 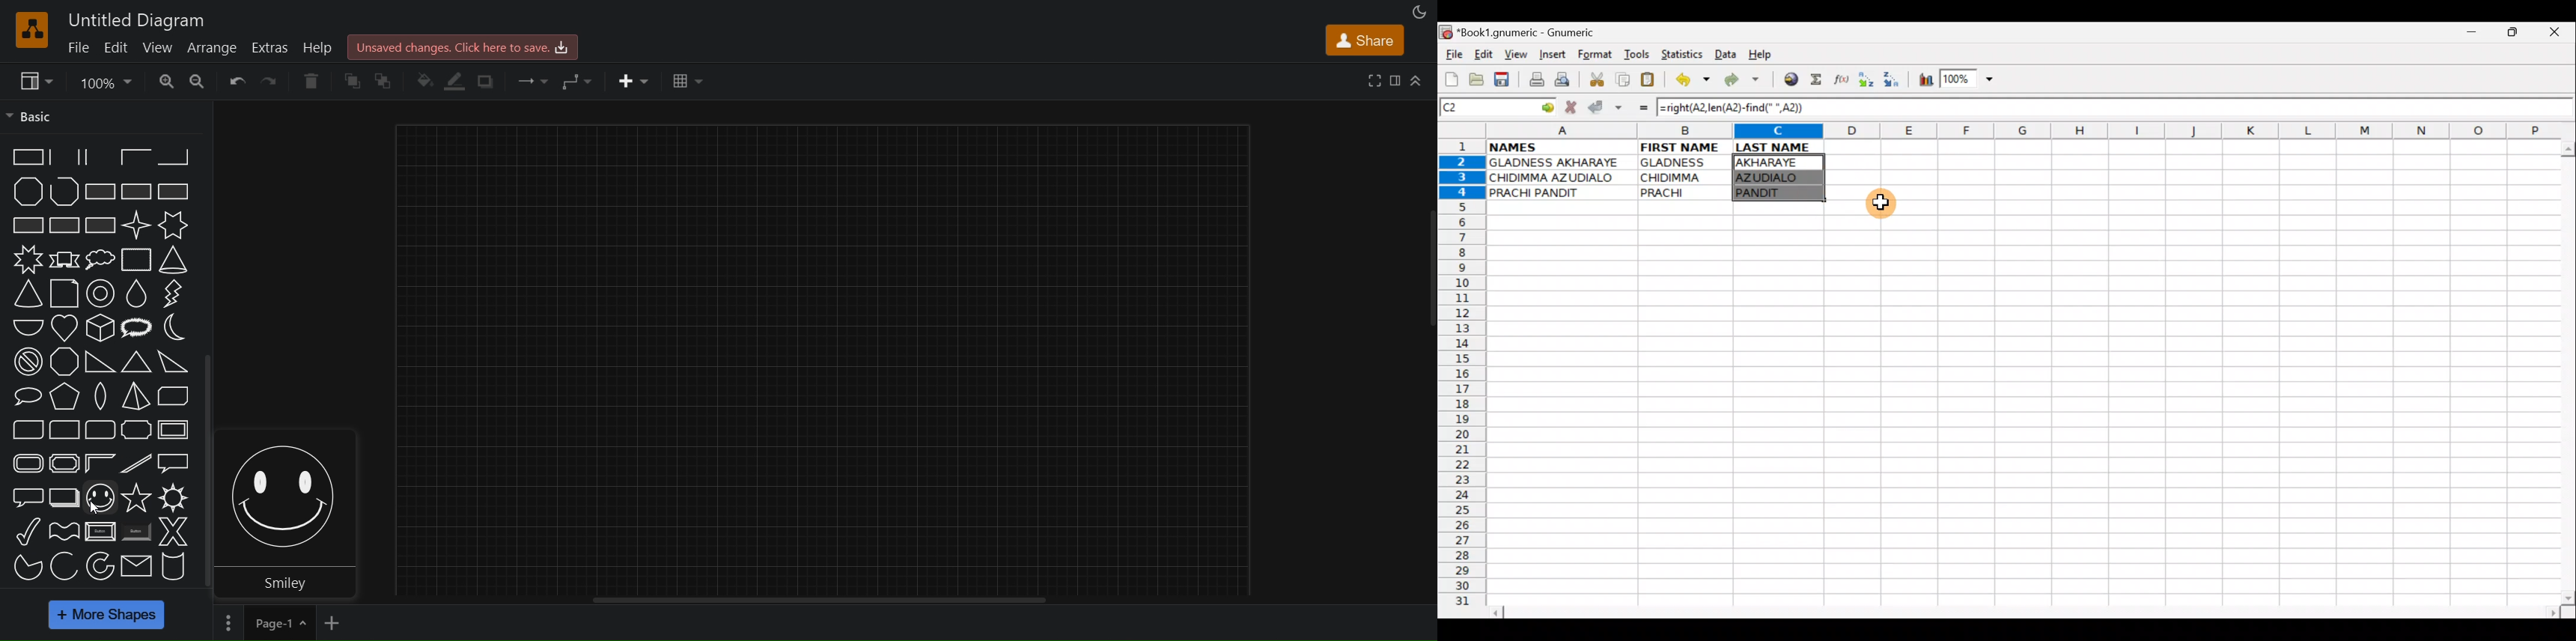 I want to click on isometric cube, so click(x=100, y=329).